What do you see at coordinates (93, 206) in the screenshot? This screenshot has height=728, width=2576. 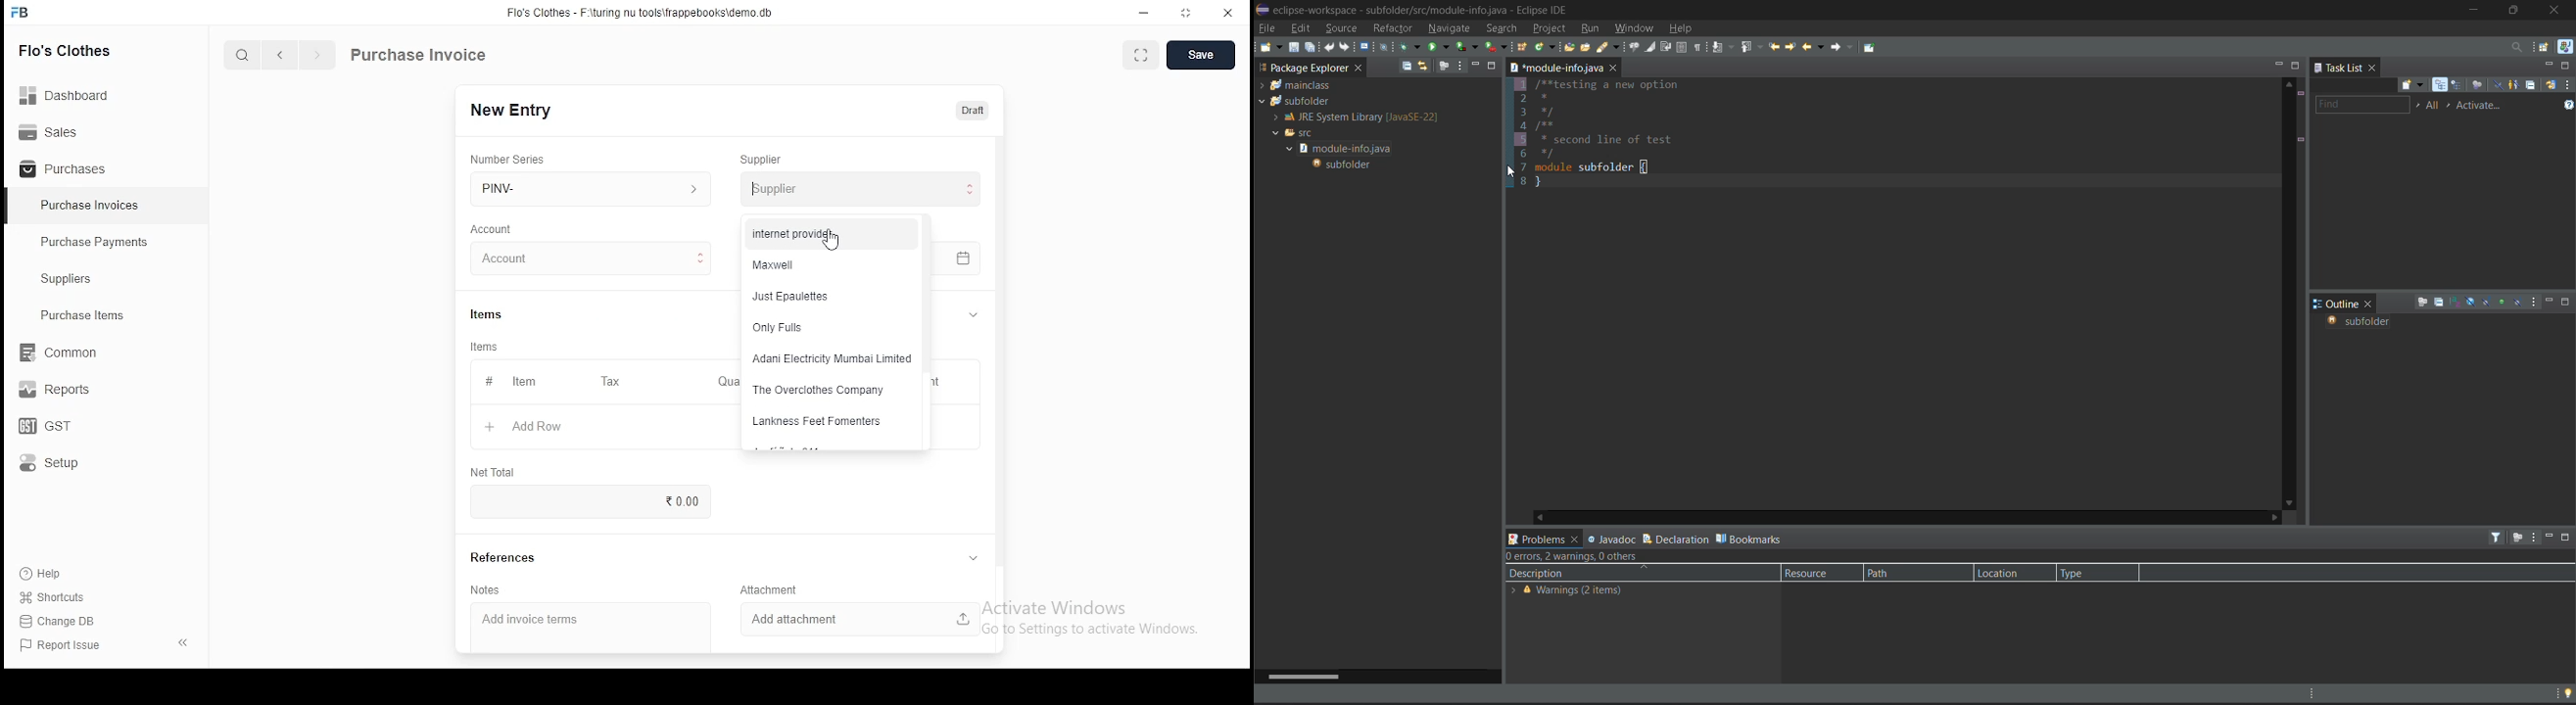 I see `Purchase Invoices` at bounding box center [93, 206].